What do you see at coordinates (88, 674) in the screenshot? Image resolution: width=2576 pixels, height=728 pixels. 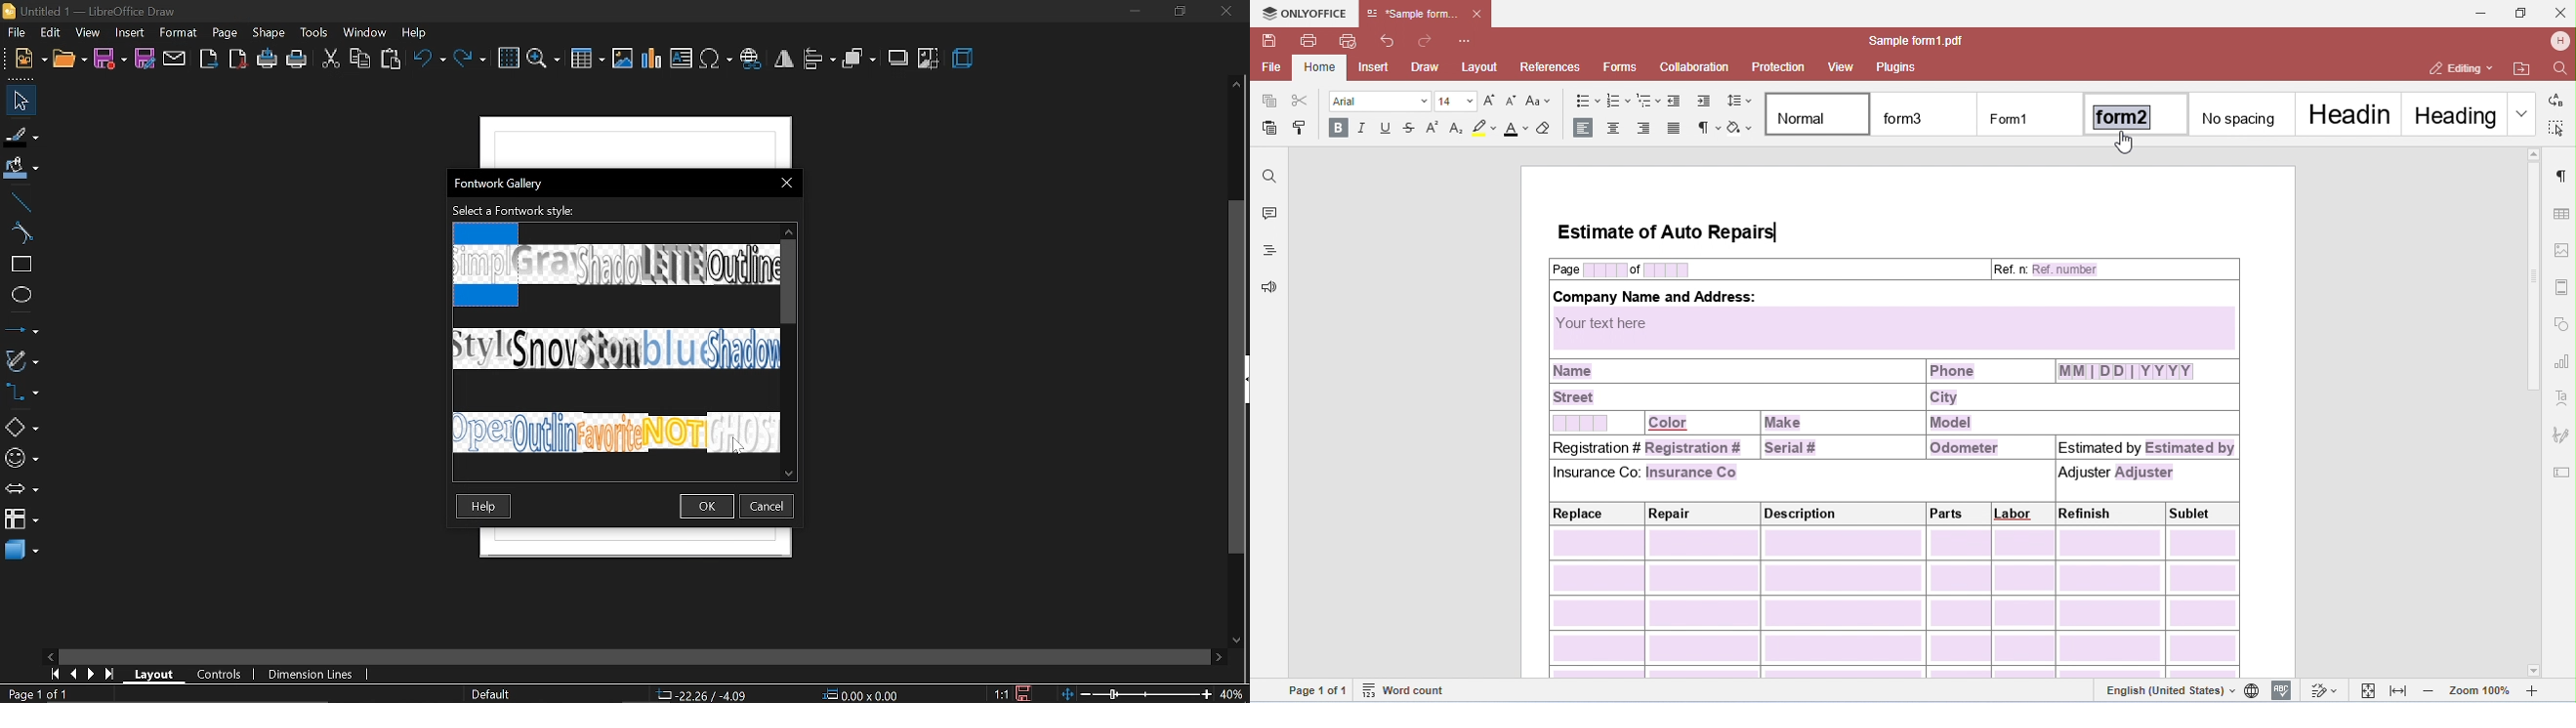 I see `next page` at bounding box center [88, 674].